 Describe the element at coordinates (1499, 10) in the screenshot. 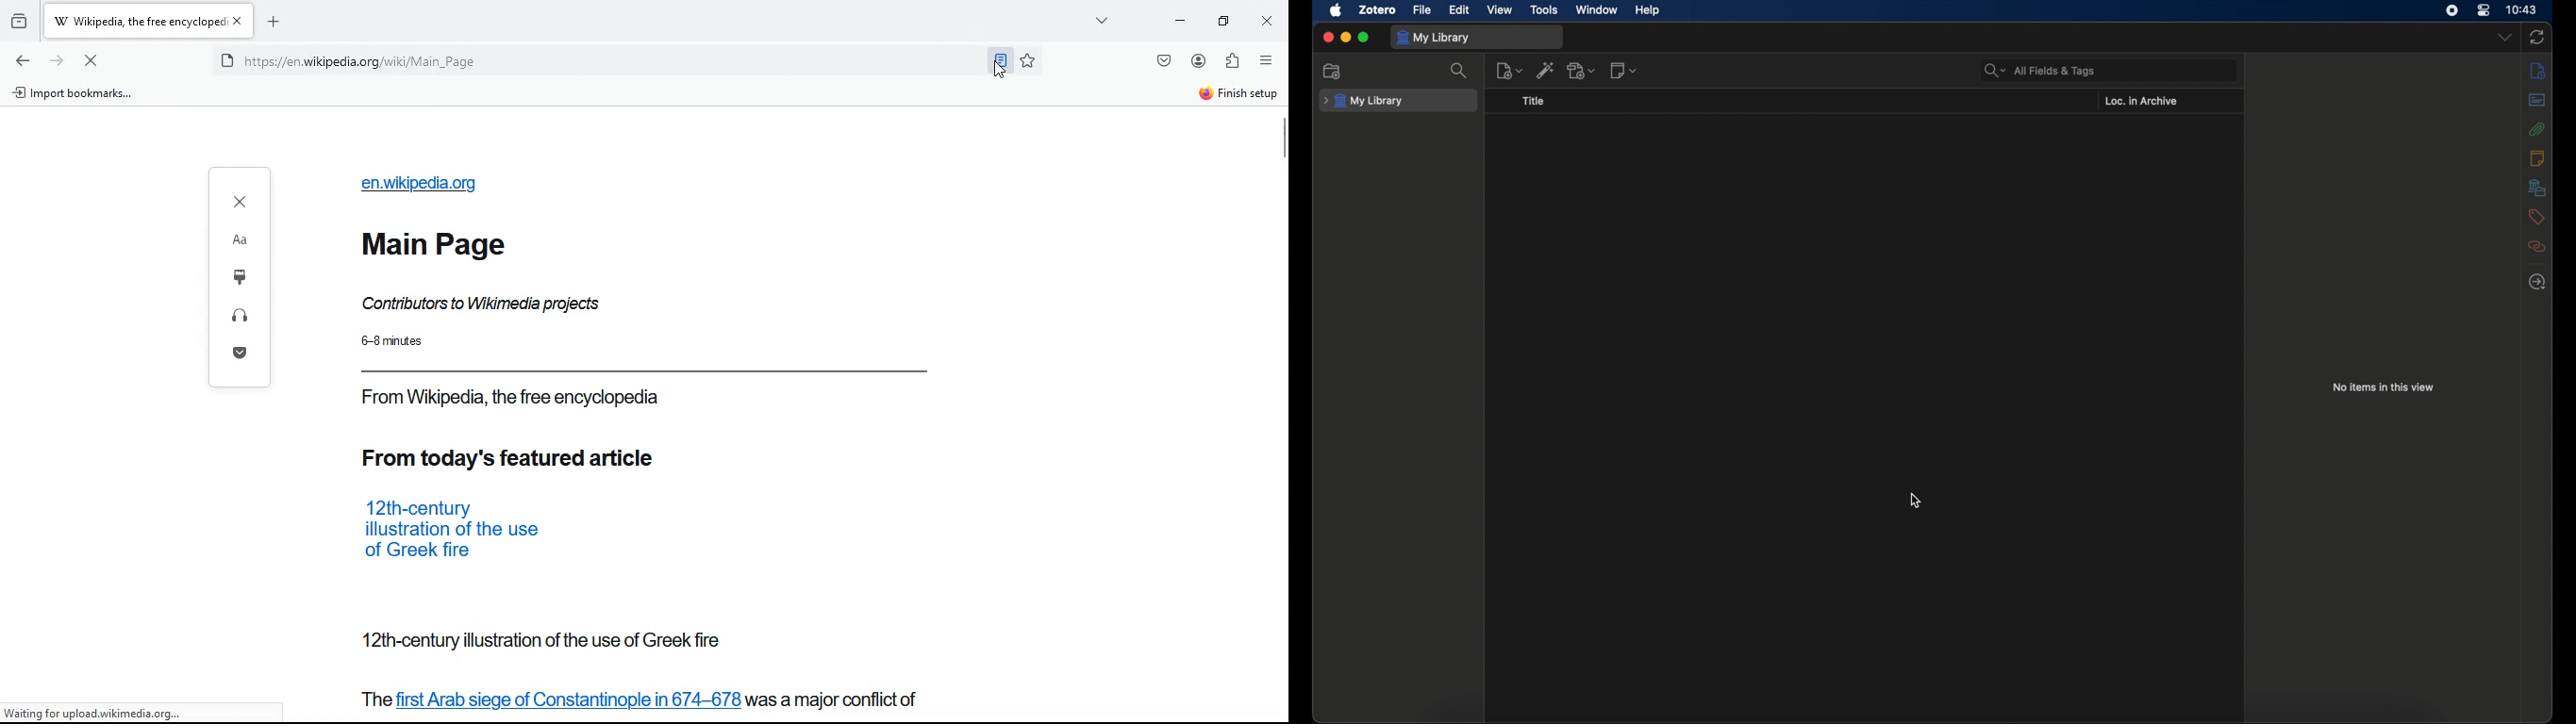

I see `view` at that location.